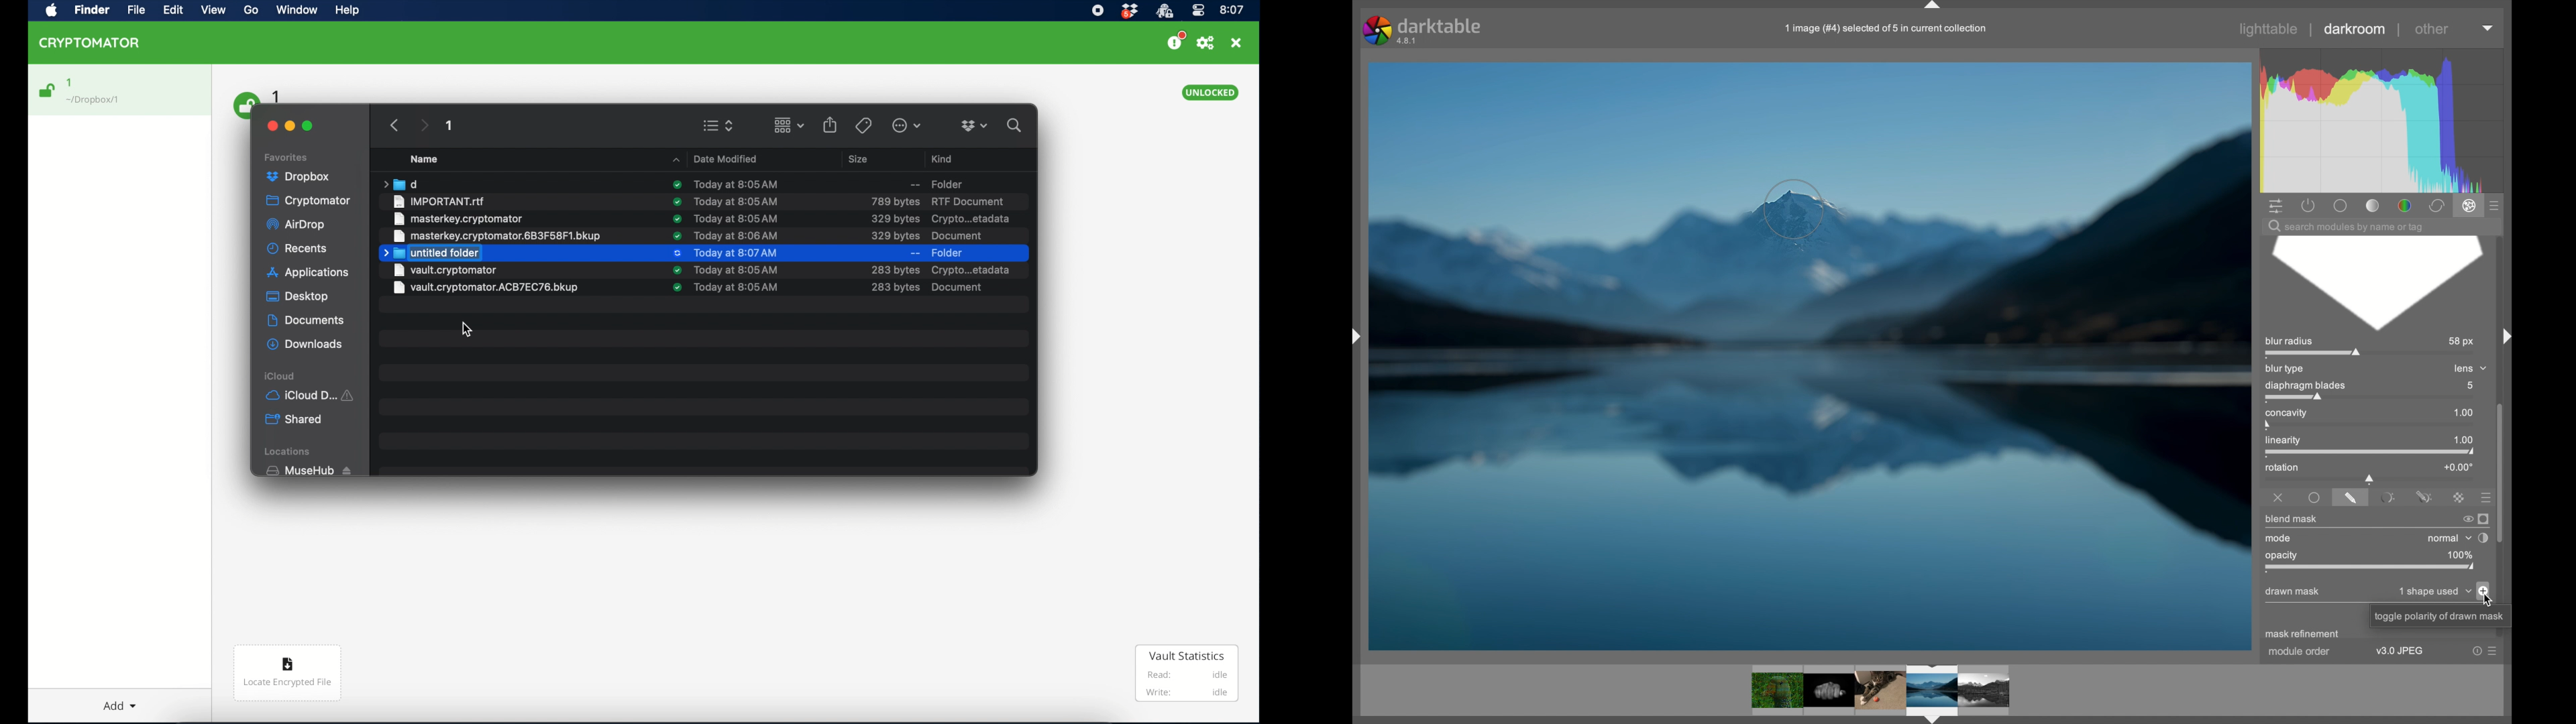  I want to click on sync, so click(676, 292).